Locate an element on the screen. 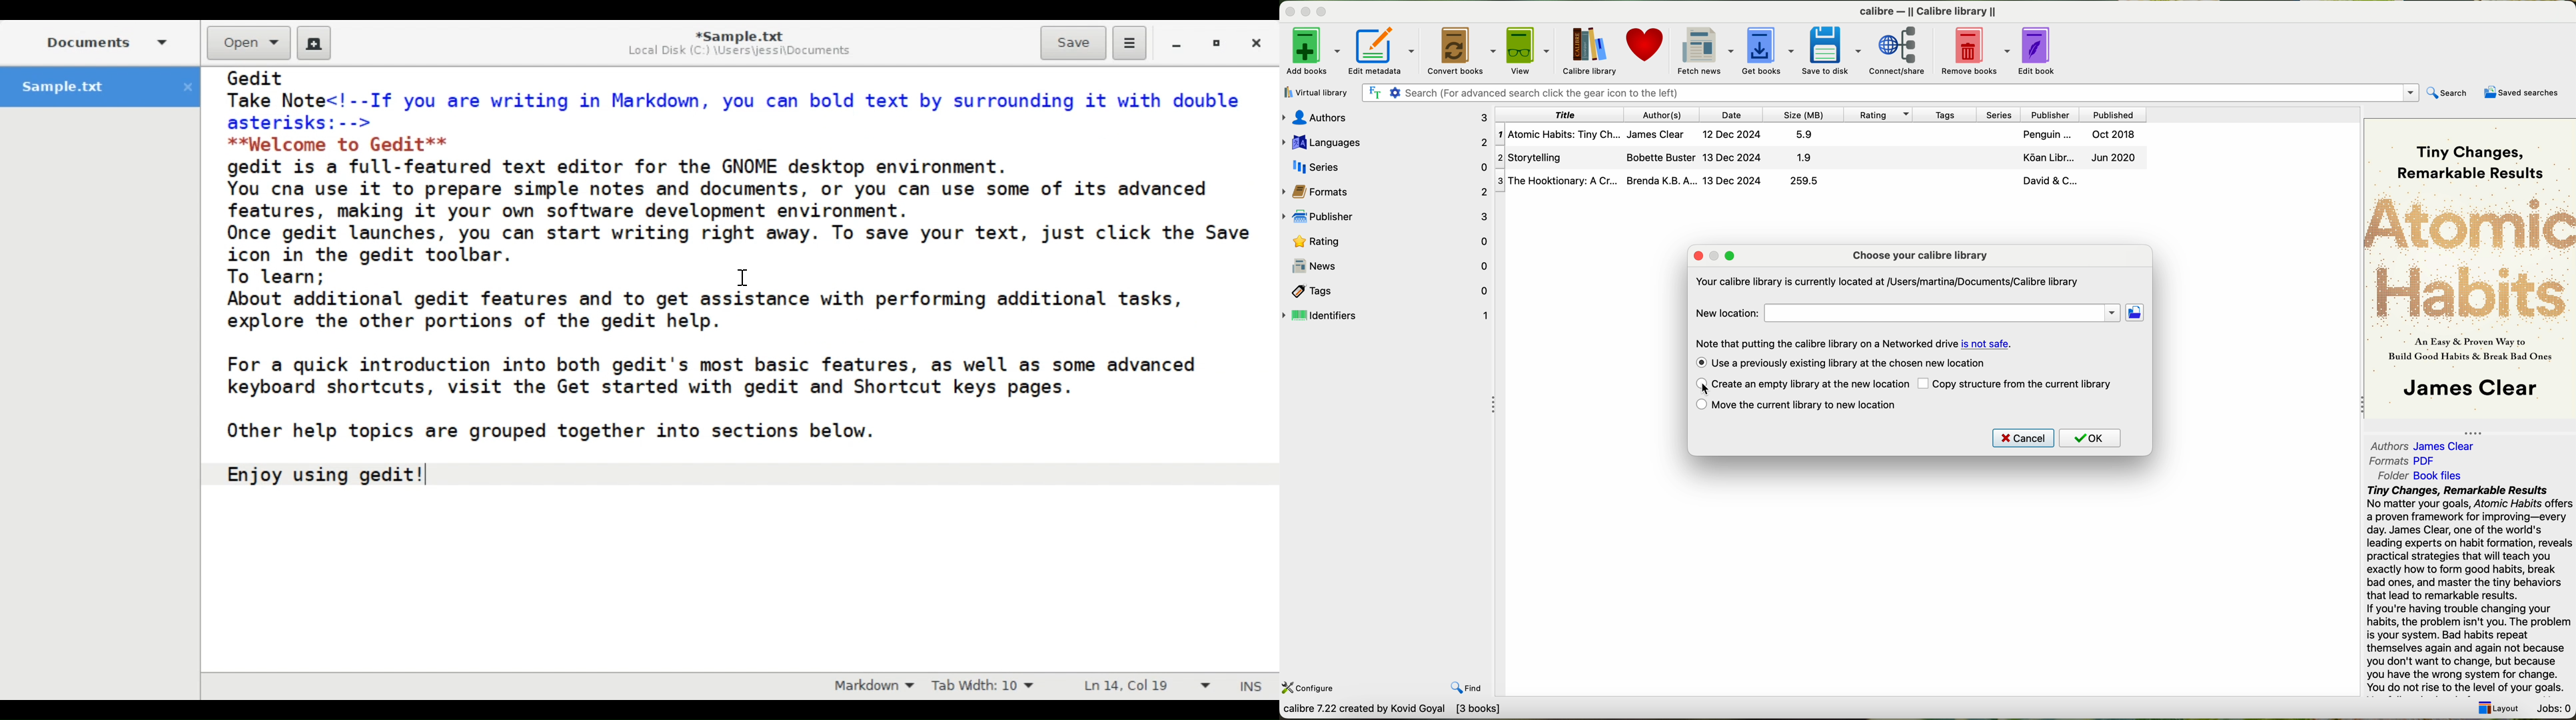  minimize is located at coordinates (1718, 256).